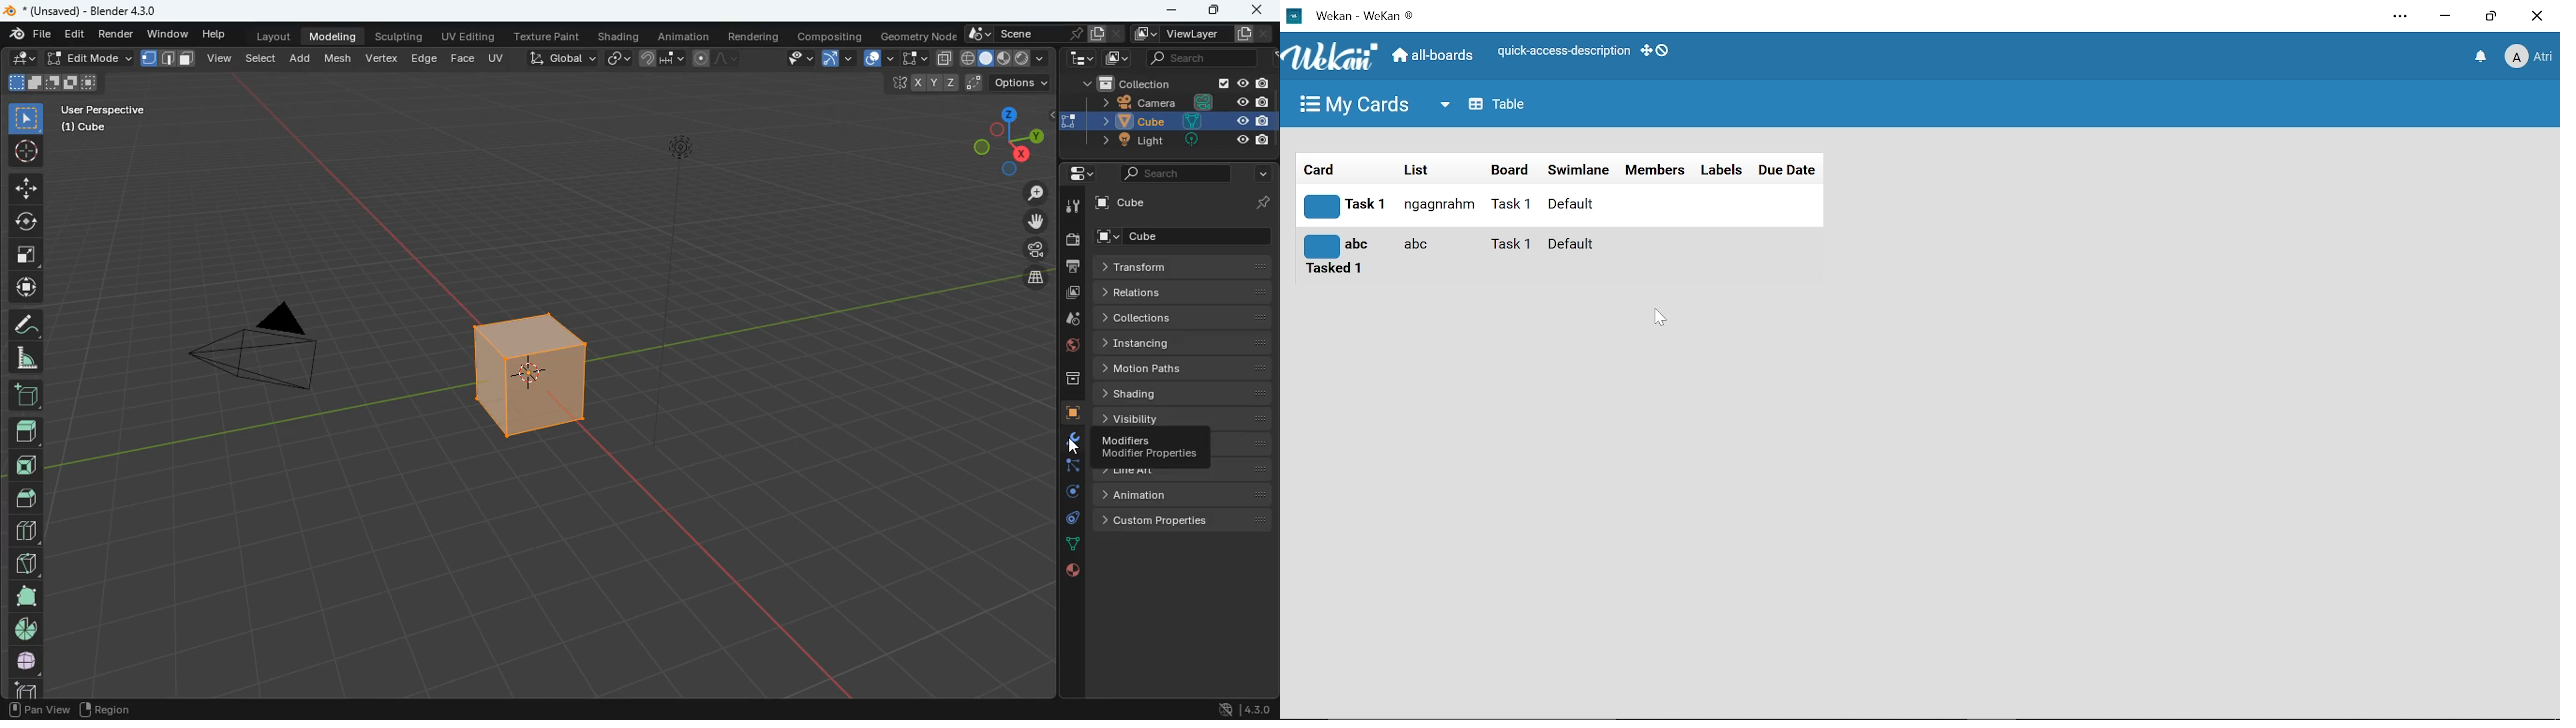  Describe the element at coordinates (24, 323) in the screenshot. I see `draw` at that location.